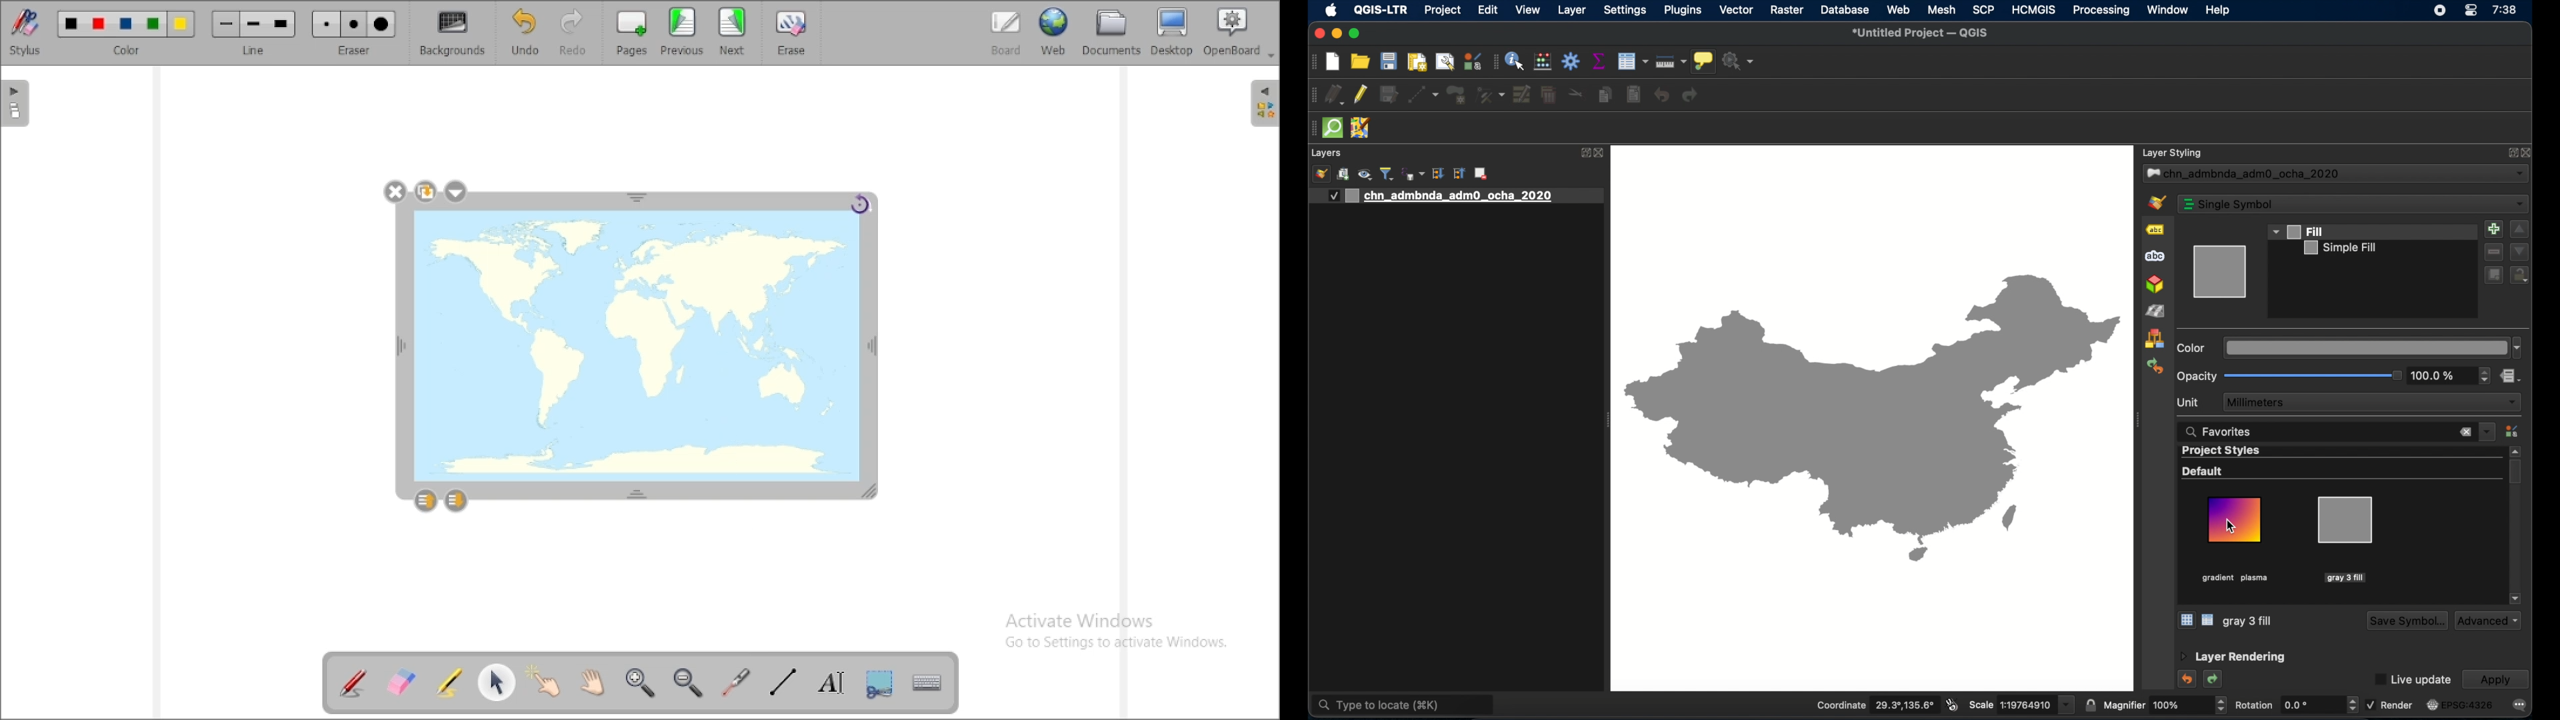 The width and height of the screenshot is (2576, 728). What do you see at coordinates (2225, 707) in the screenshot?
I see `Increase/decrease arrows` at bounding box center [2225, 707].